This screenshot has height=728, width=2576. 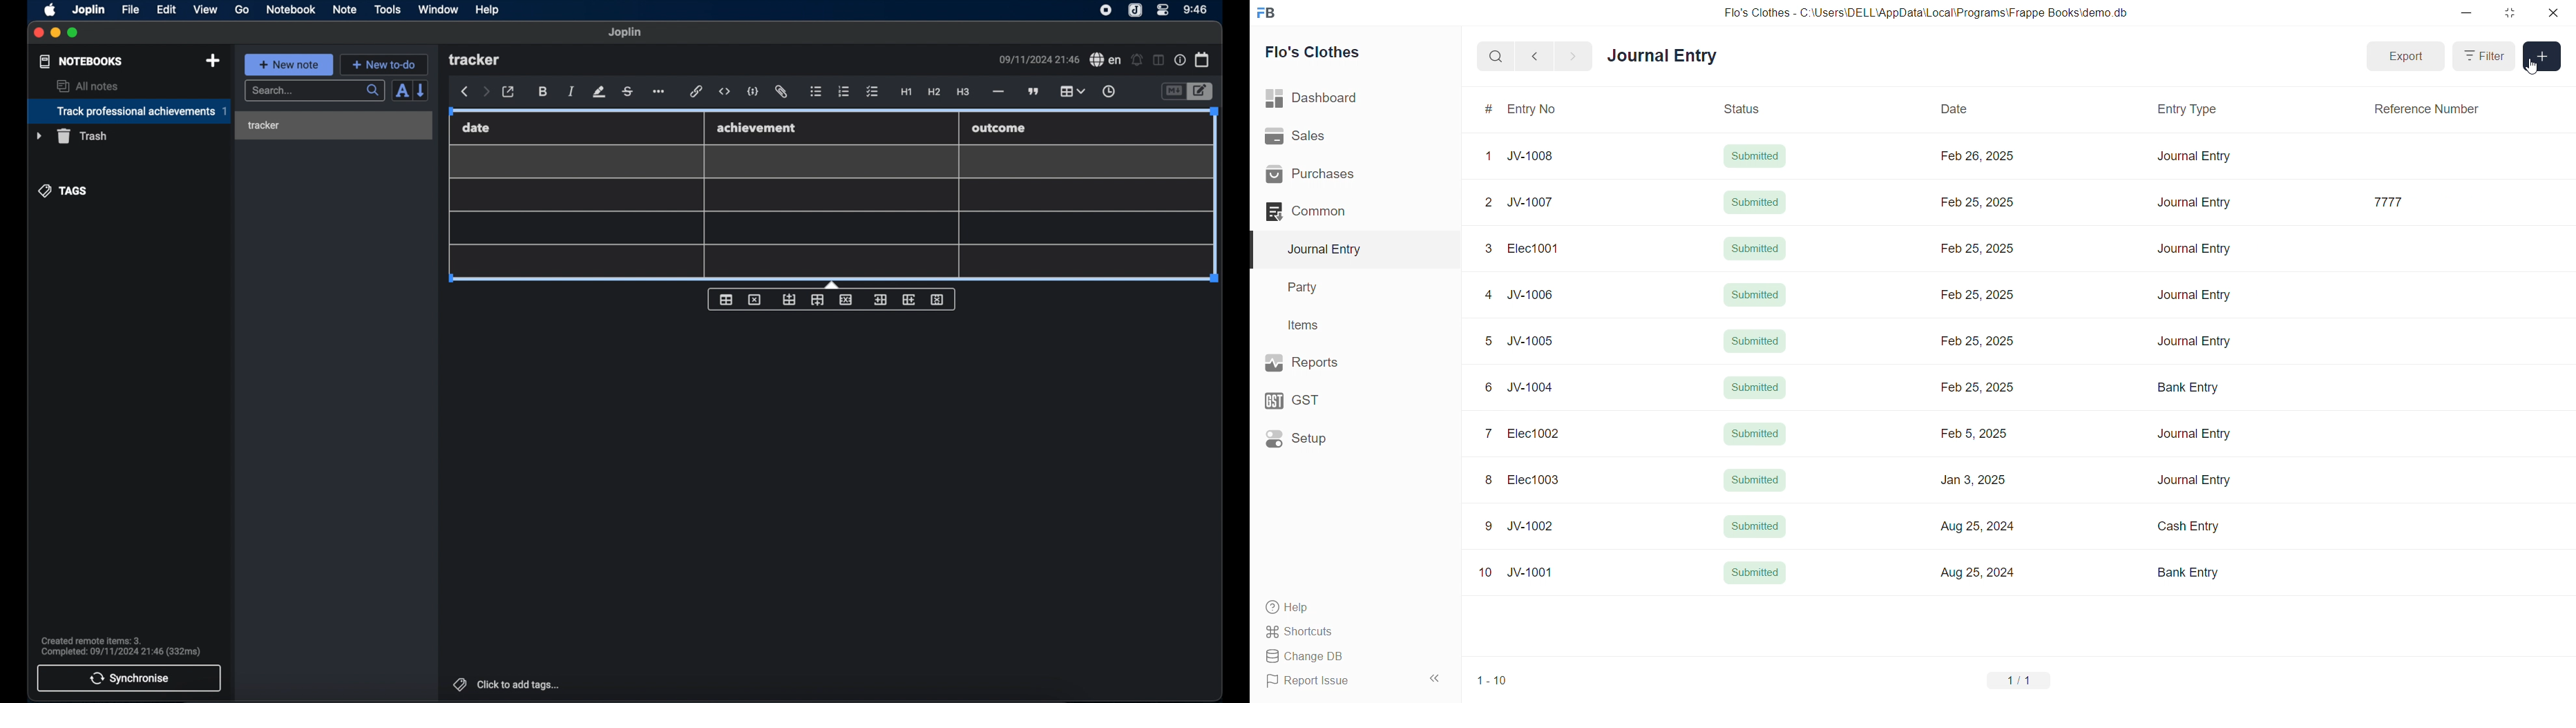 I want to click on Journal Entry, so click(x=2194, y=203).